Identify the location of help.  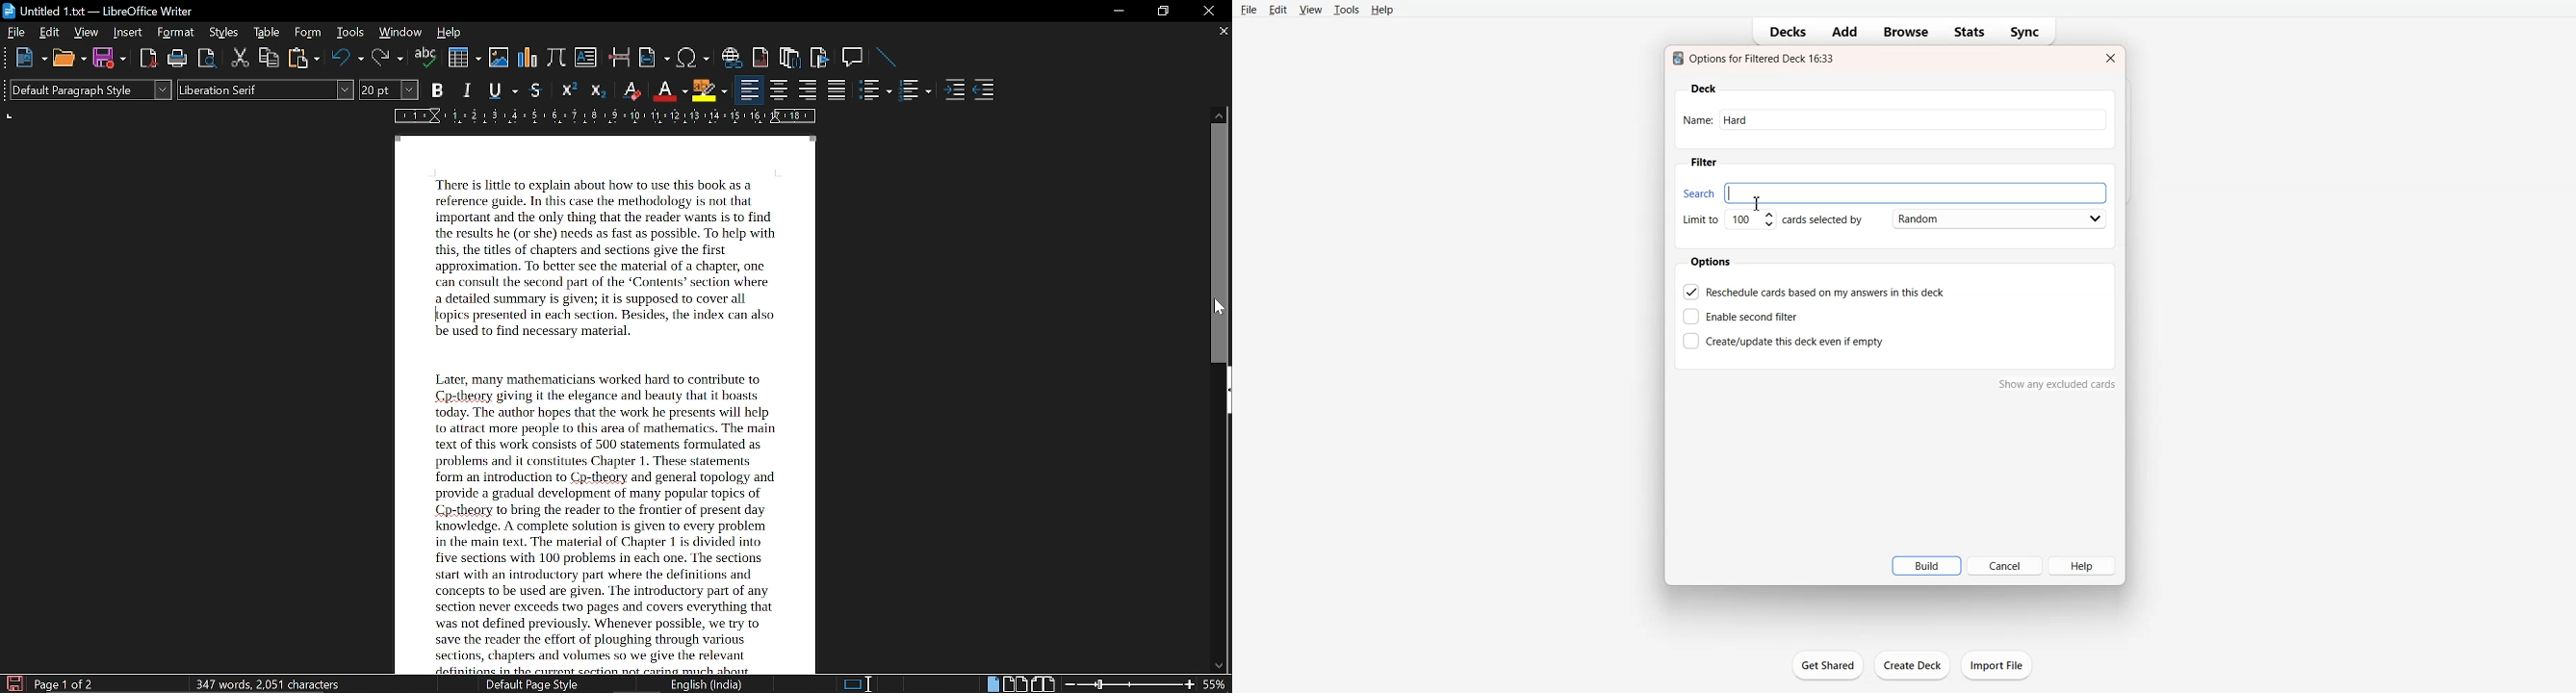
(449, 33).